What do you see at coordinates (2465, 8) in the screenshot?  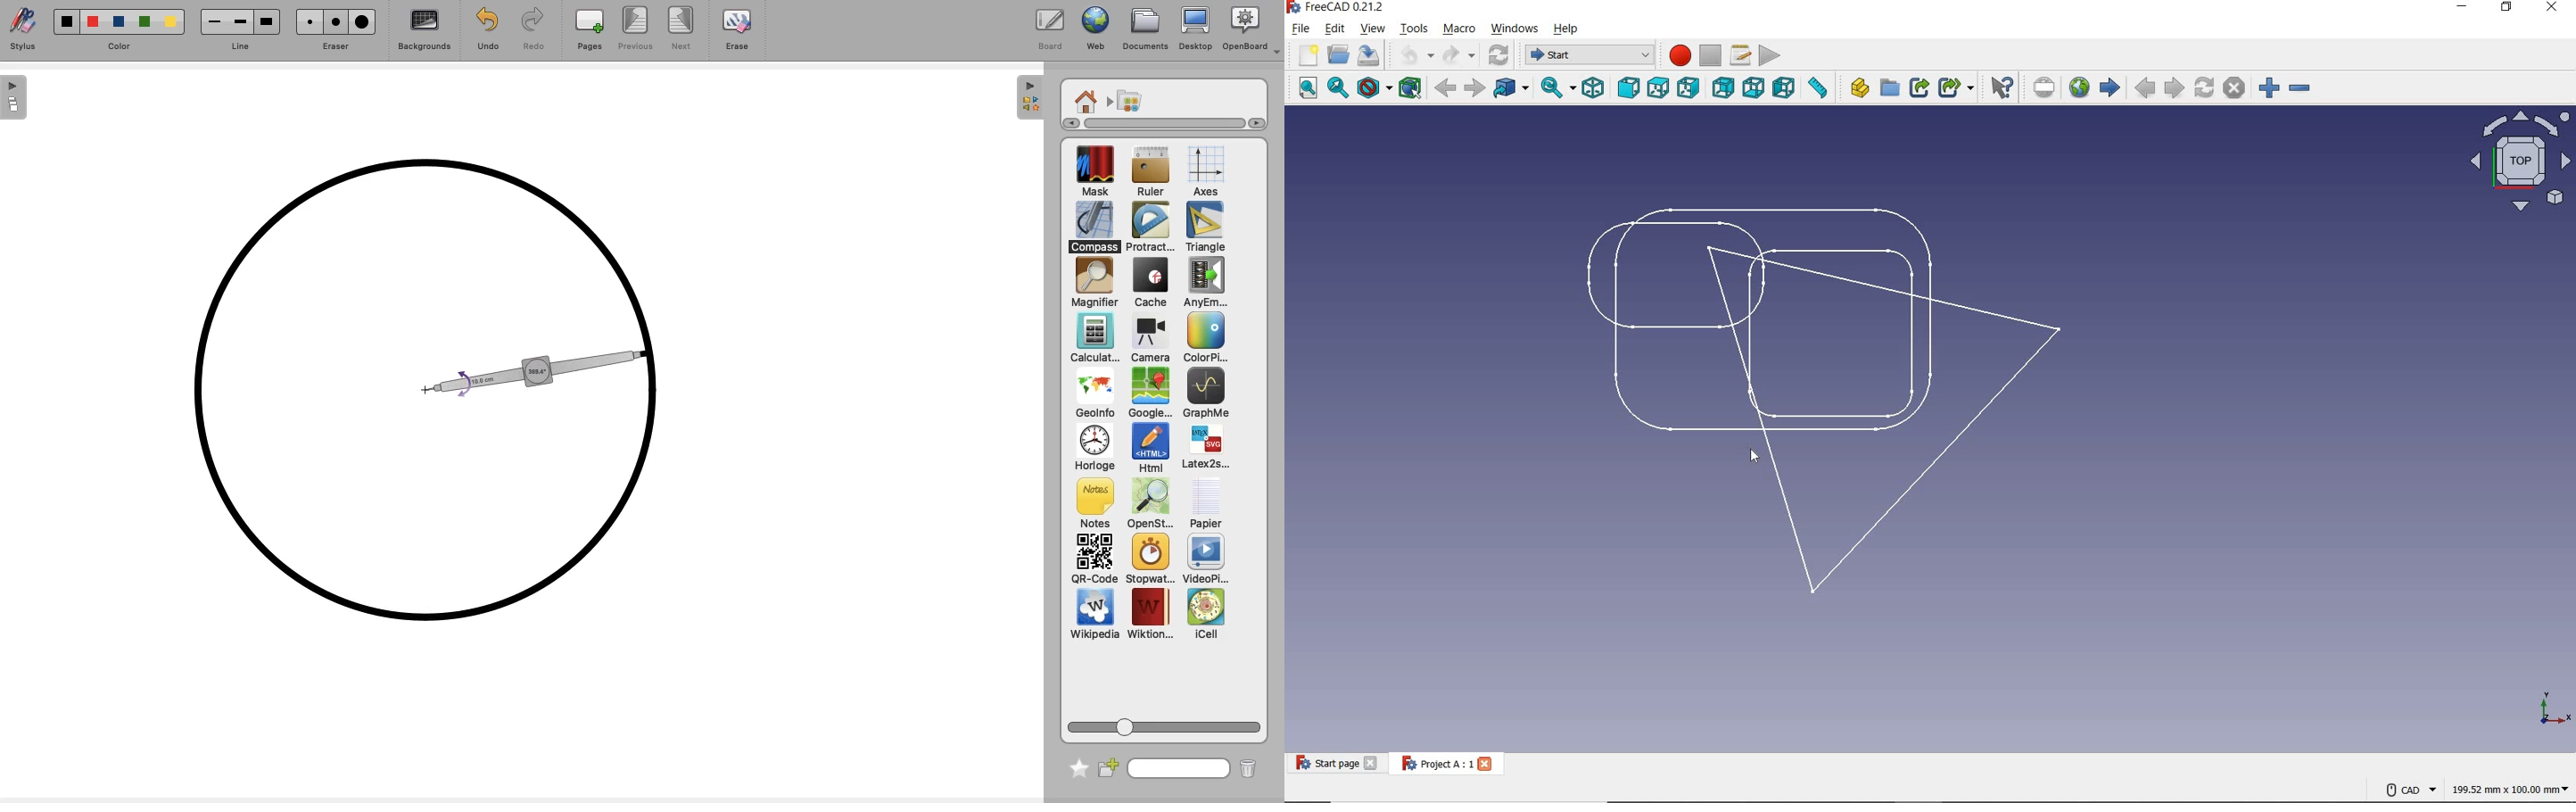 I see `MINIMIZE` at bounding box center [2465, 8].